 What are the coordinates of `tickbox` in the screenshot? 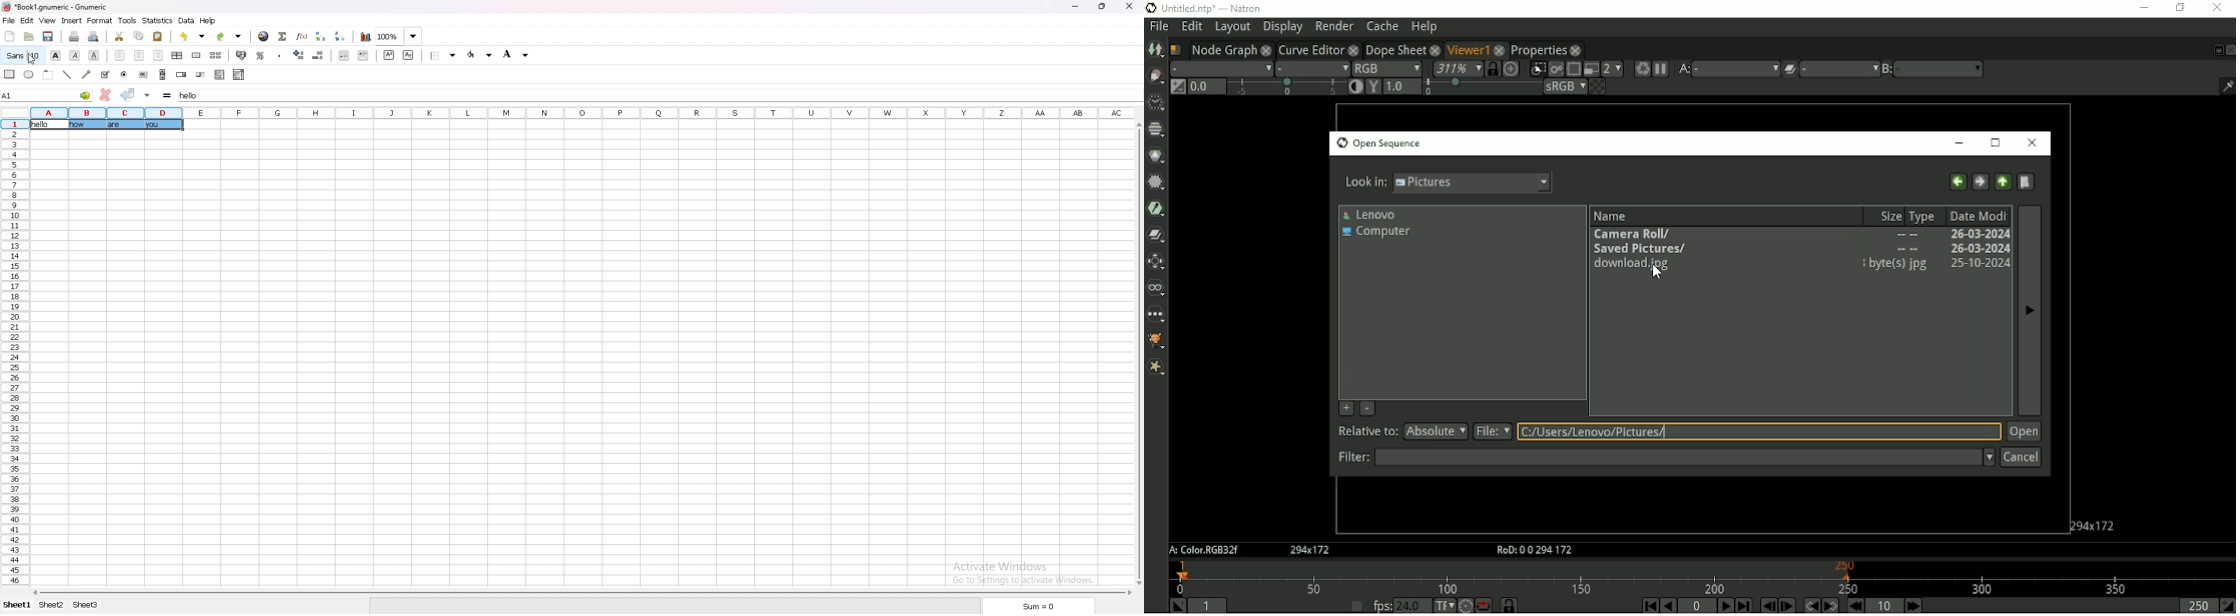 It's located at (104, 75).